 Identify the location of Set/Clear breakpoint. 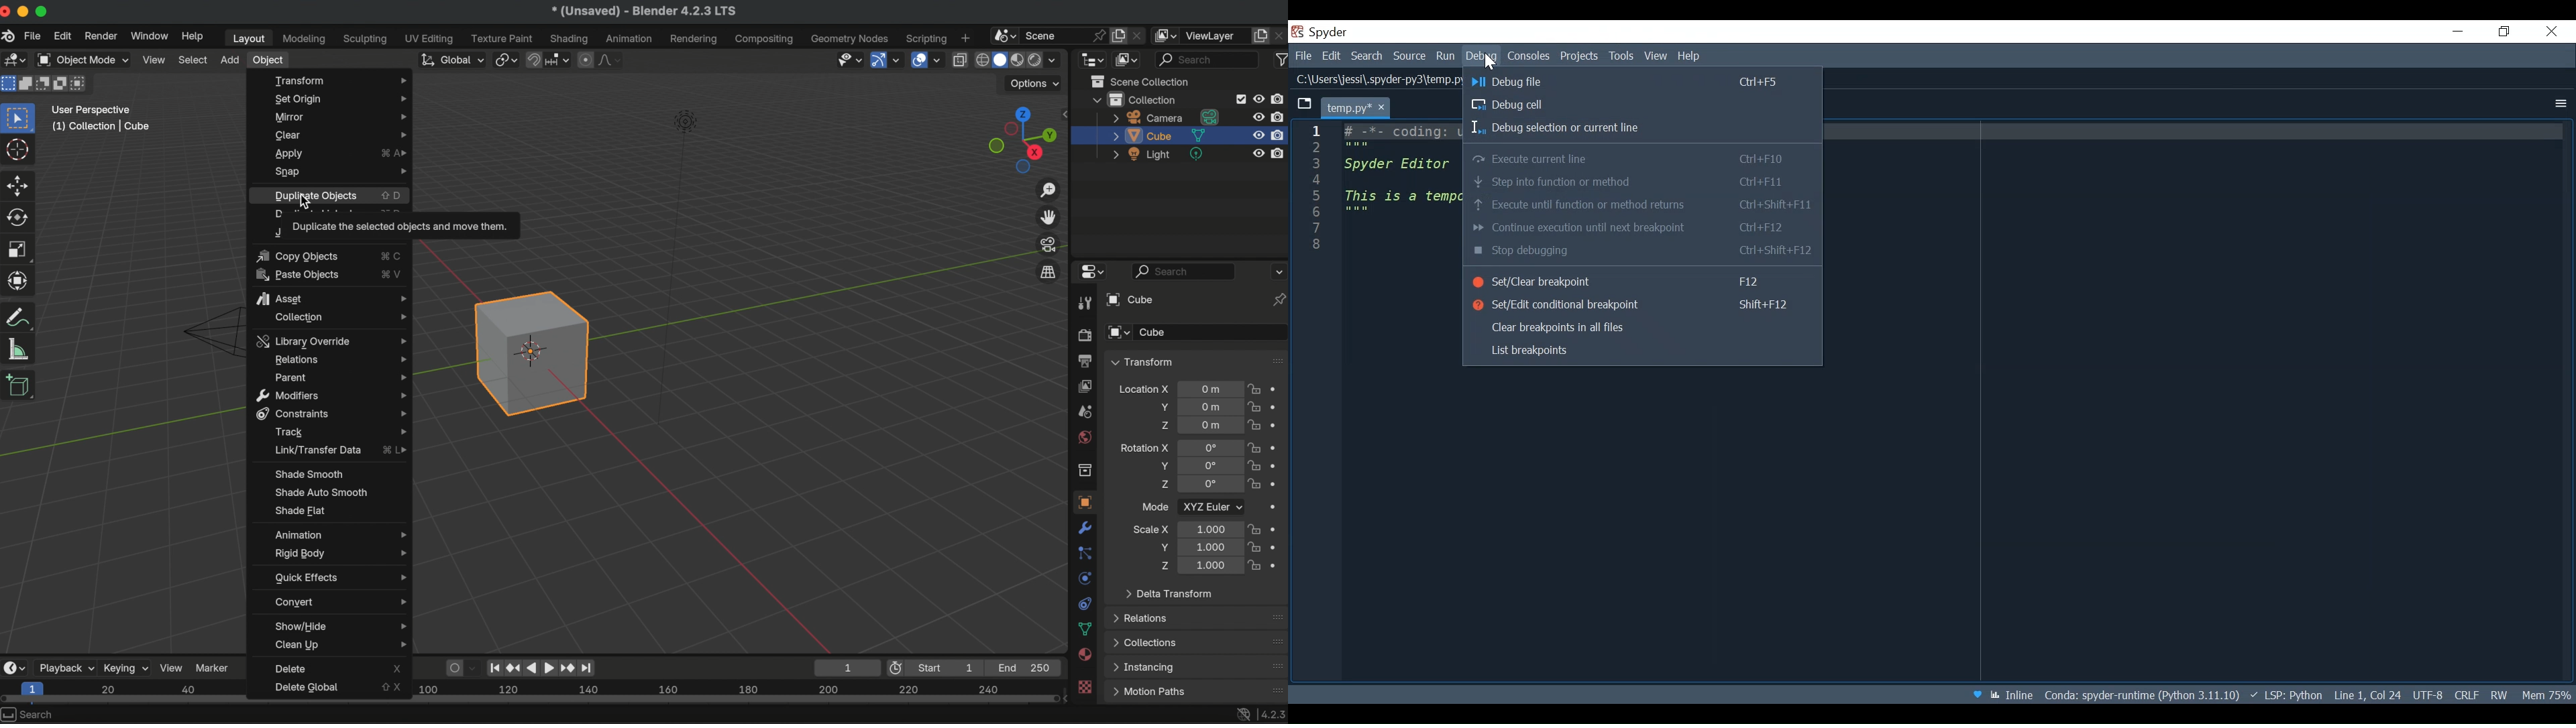
(1640, 283).